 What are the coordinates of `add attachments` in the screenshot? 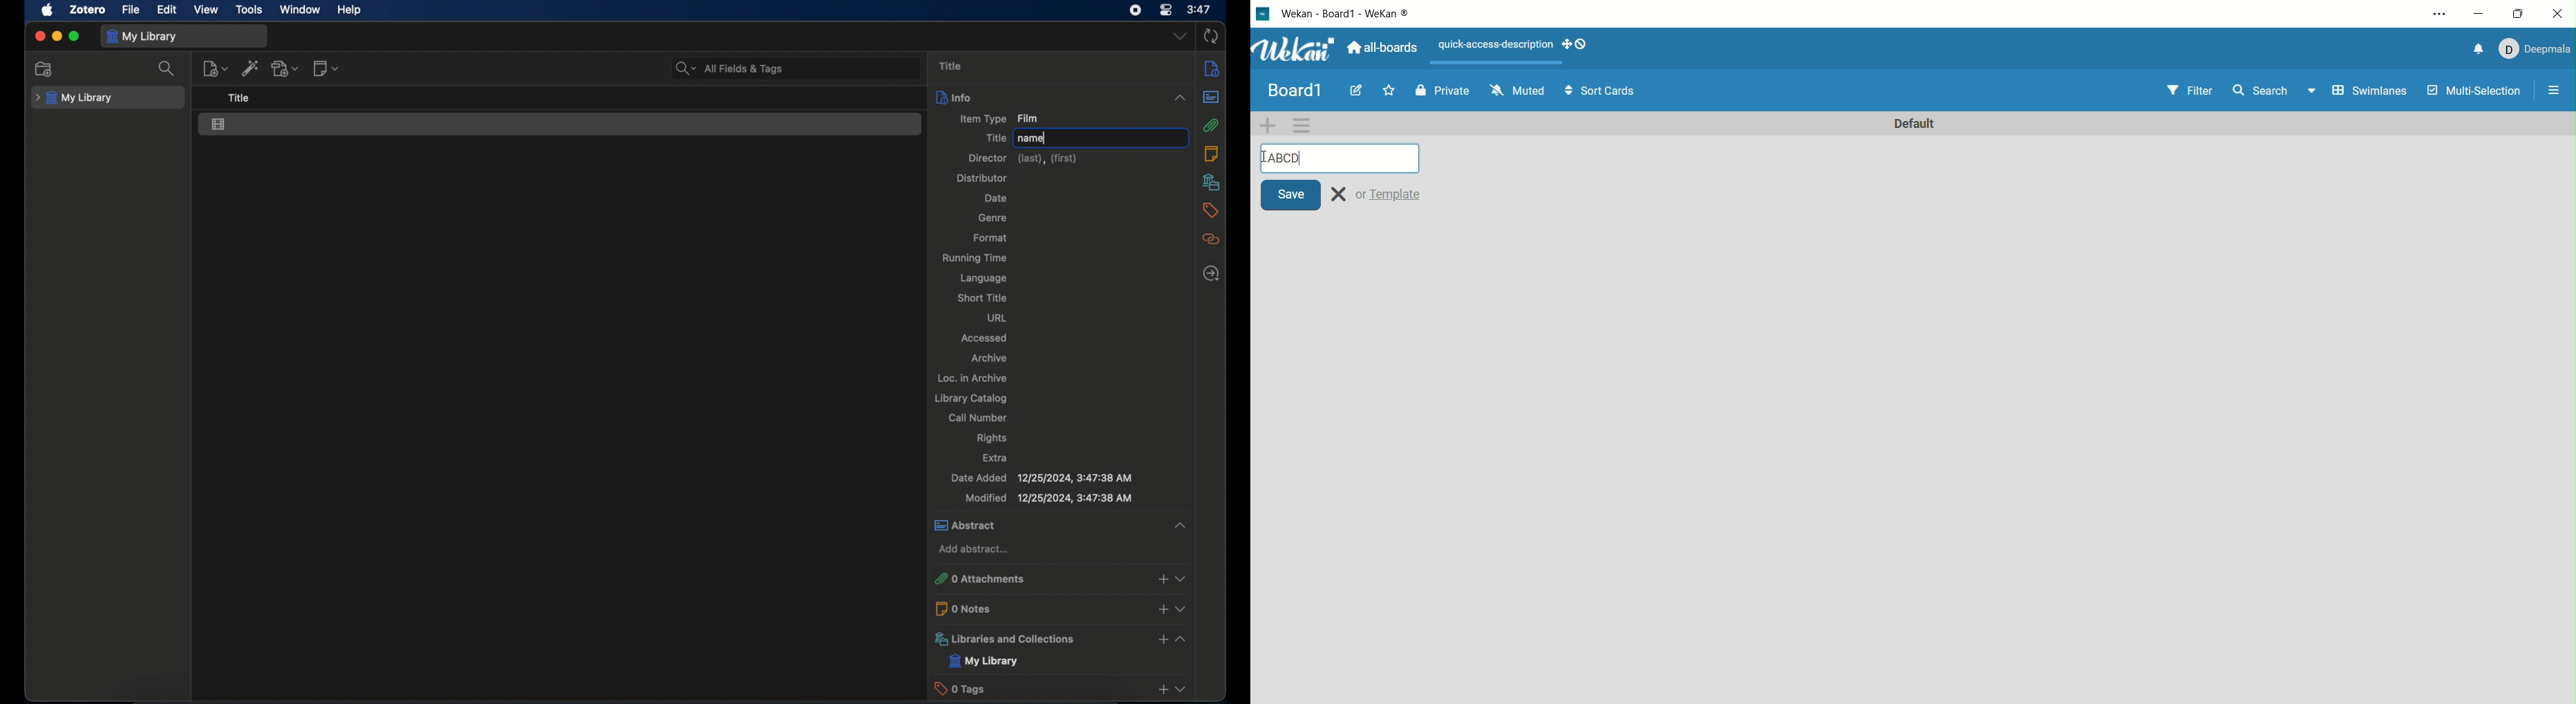 It's located at (1162, 579).